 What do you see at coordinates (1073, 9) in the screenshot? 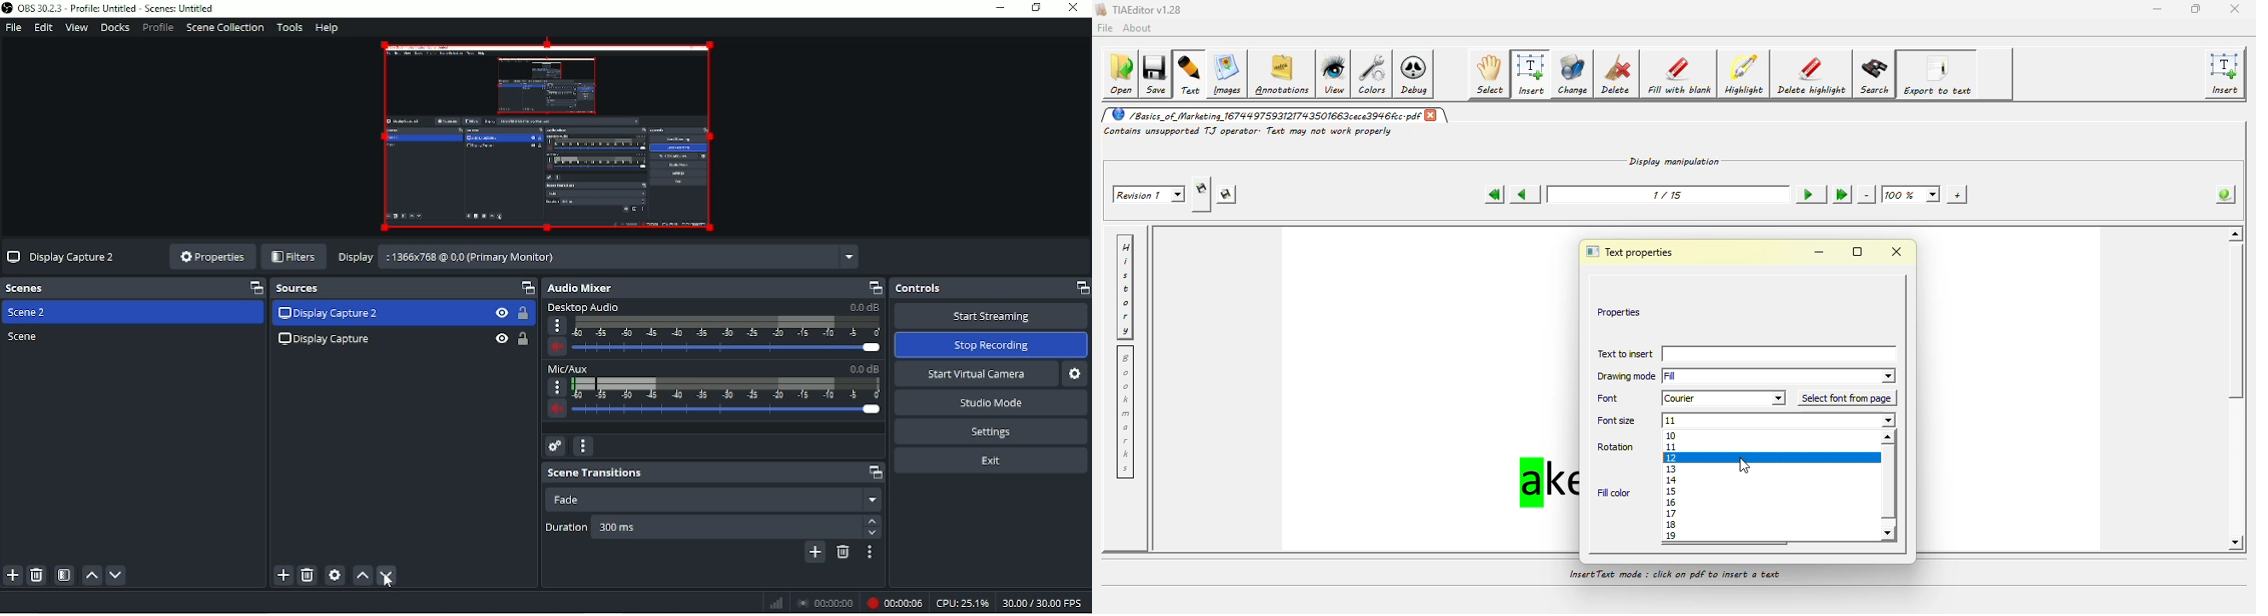
I see `Close` at bounding box center [1073, 9].